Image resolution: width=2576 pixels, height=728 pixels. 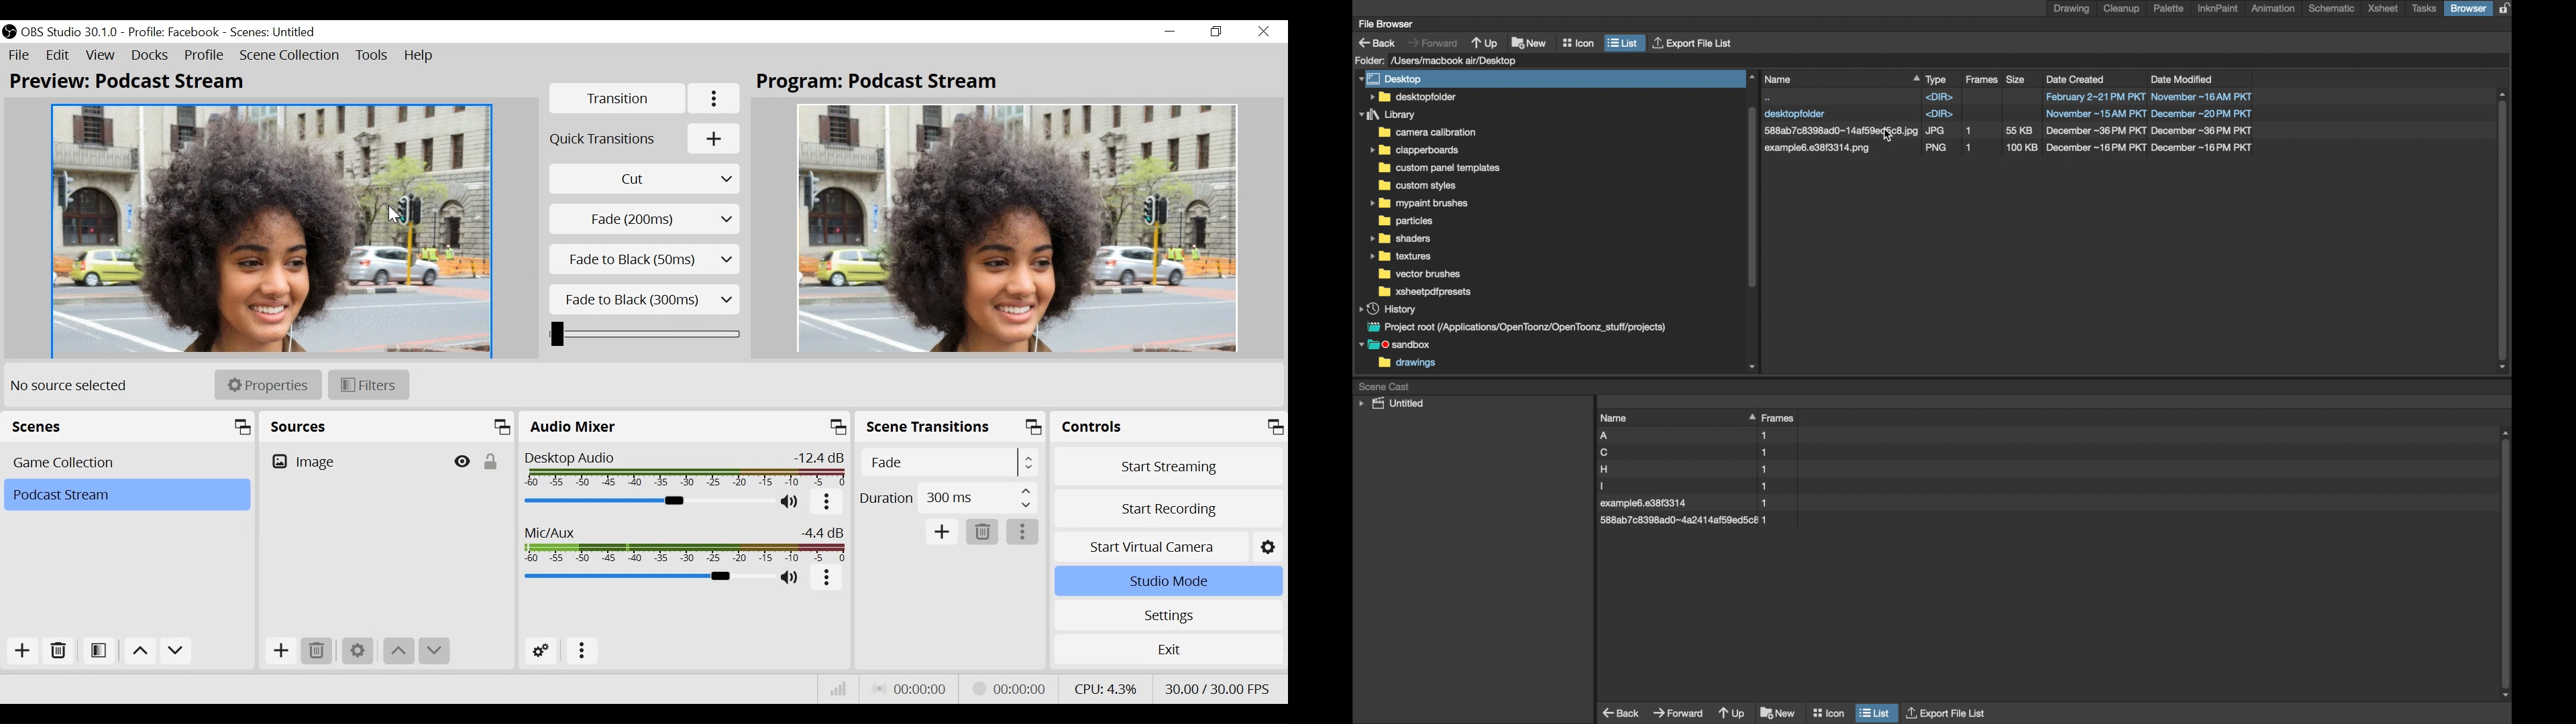 I want to click on Controls, so click(x=1168, y=426).